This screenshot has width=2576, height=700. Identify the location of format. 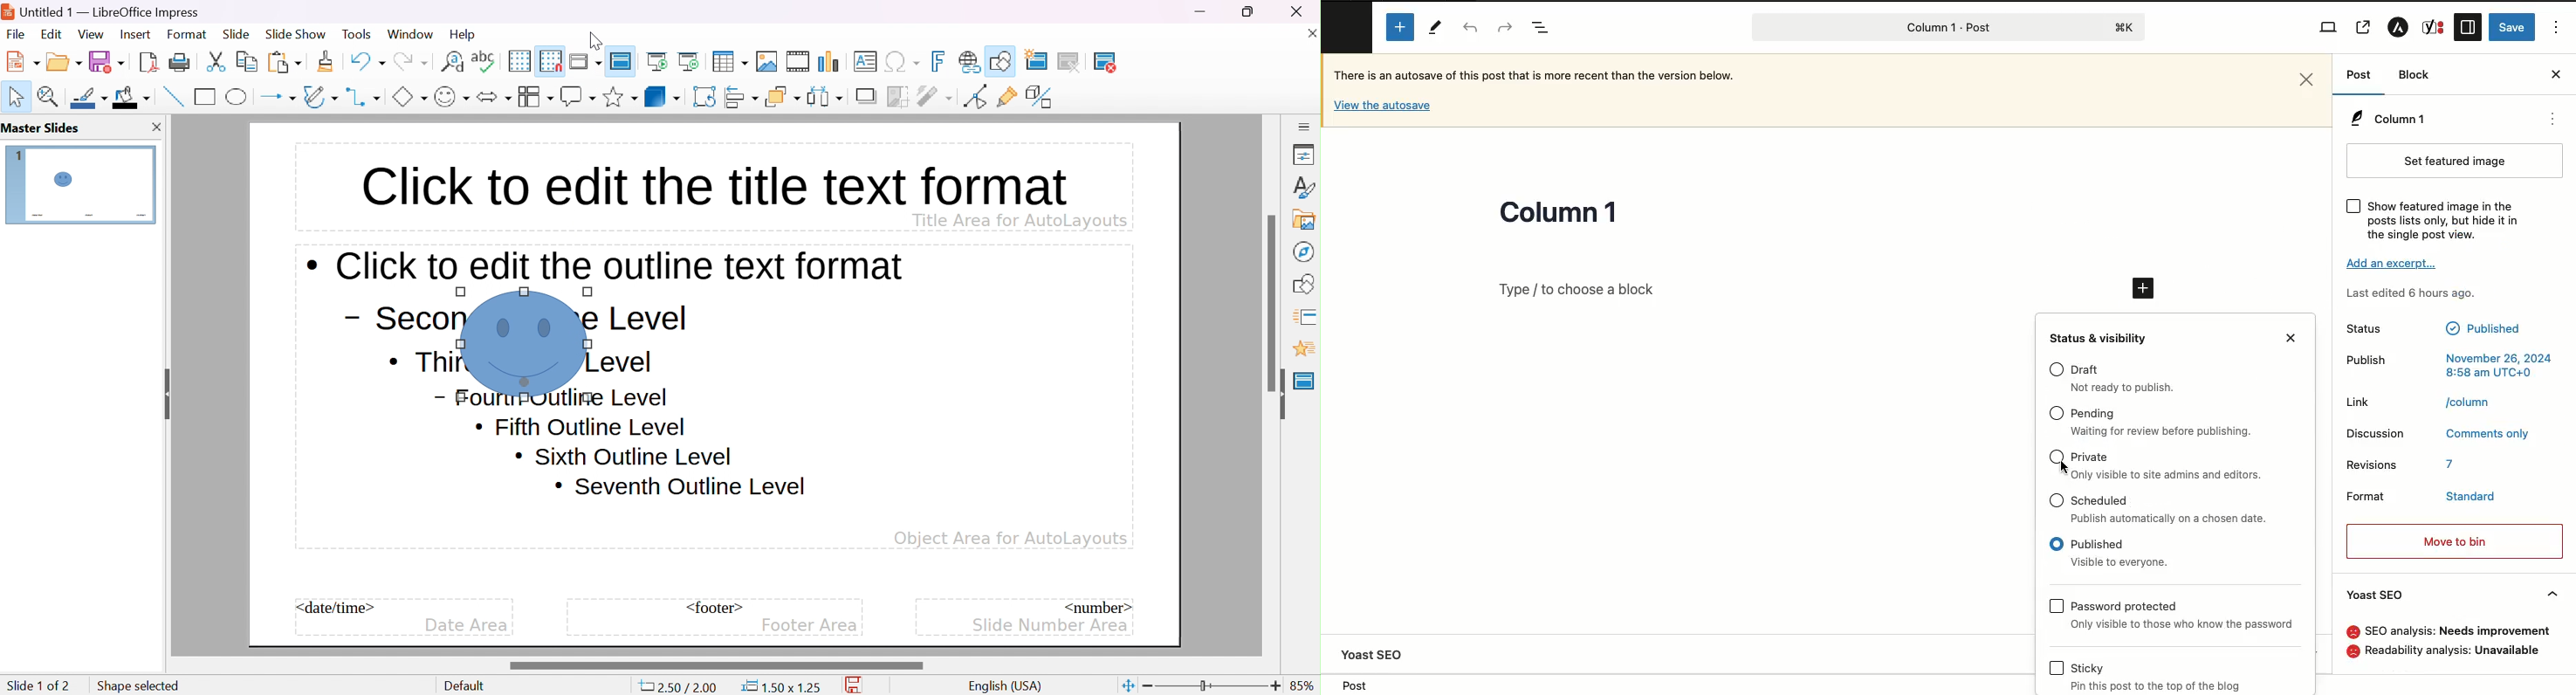
(187, 34).